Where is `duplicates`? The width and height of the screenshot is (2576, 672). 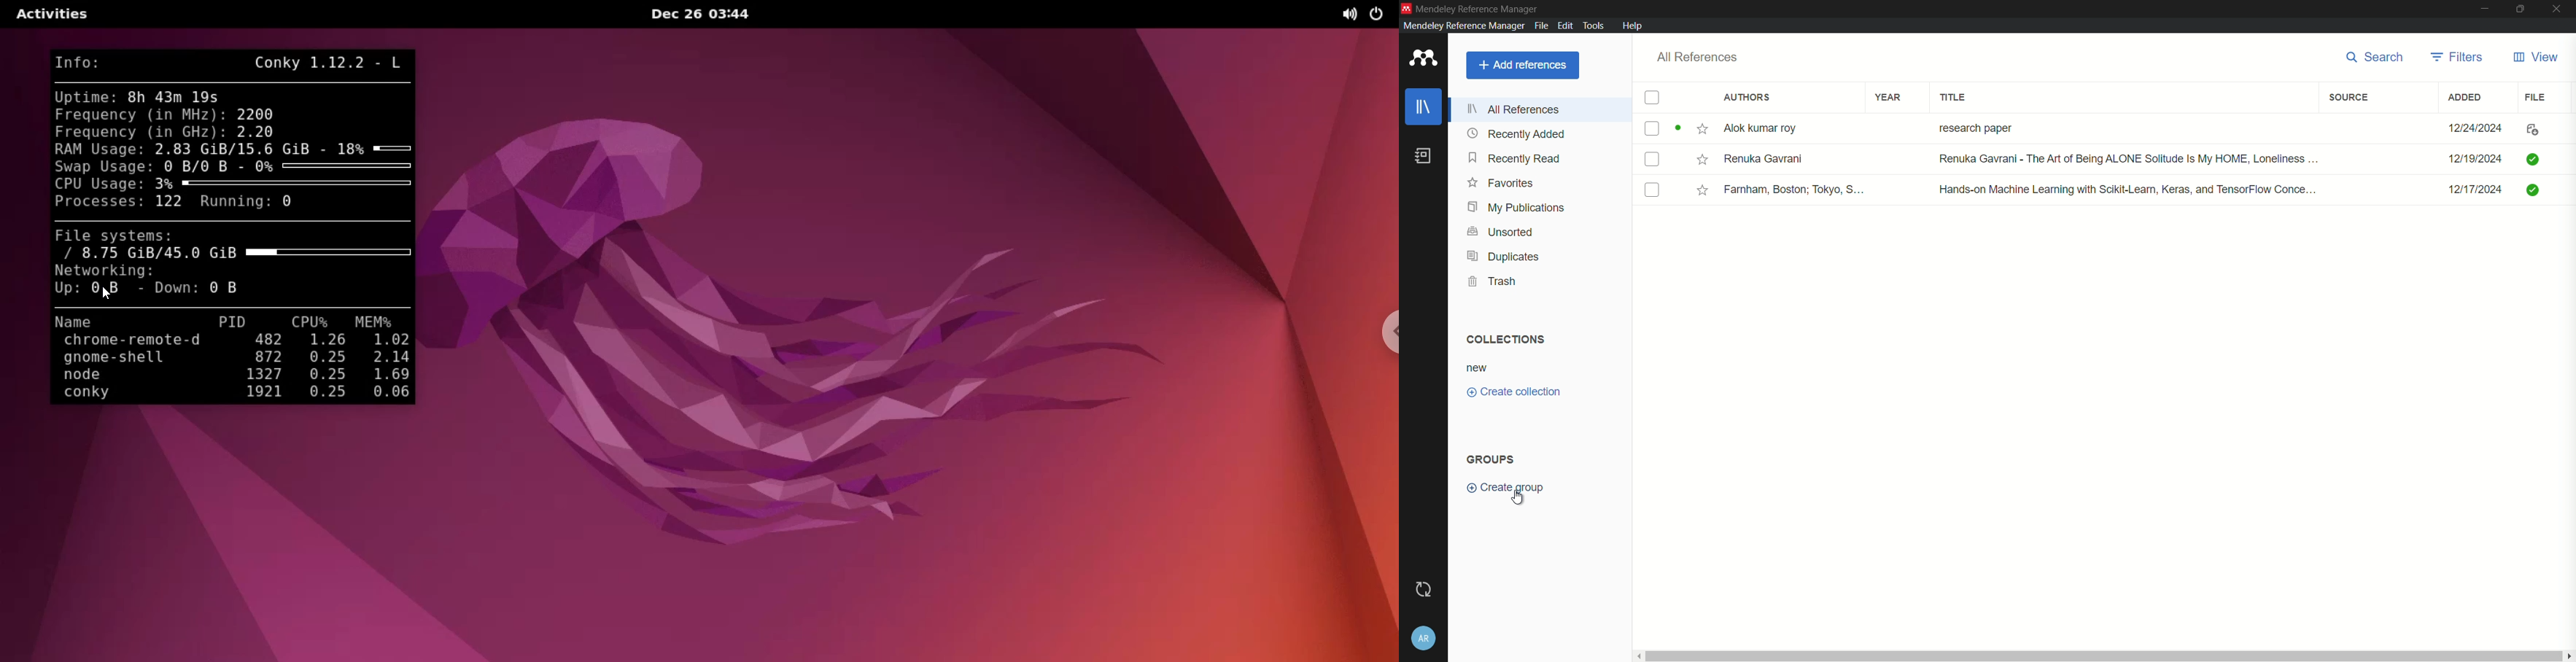
duplicates is located at coordinates (1502, 257).